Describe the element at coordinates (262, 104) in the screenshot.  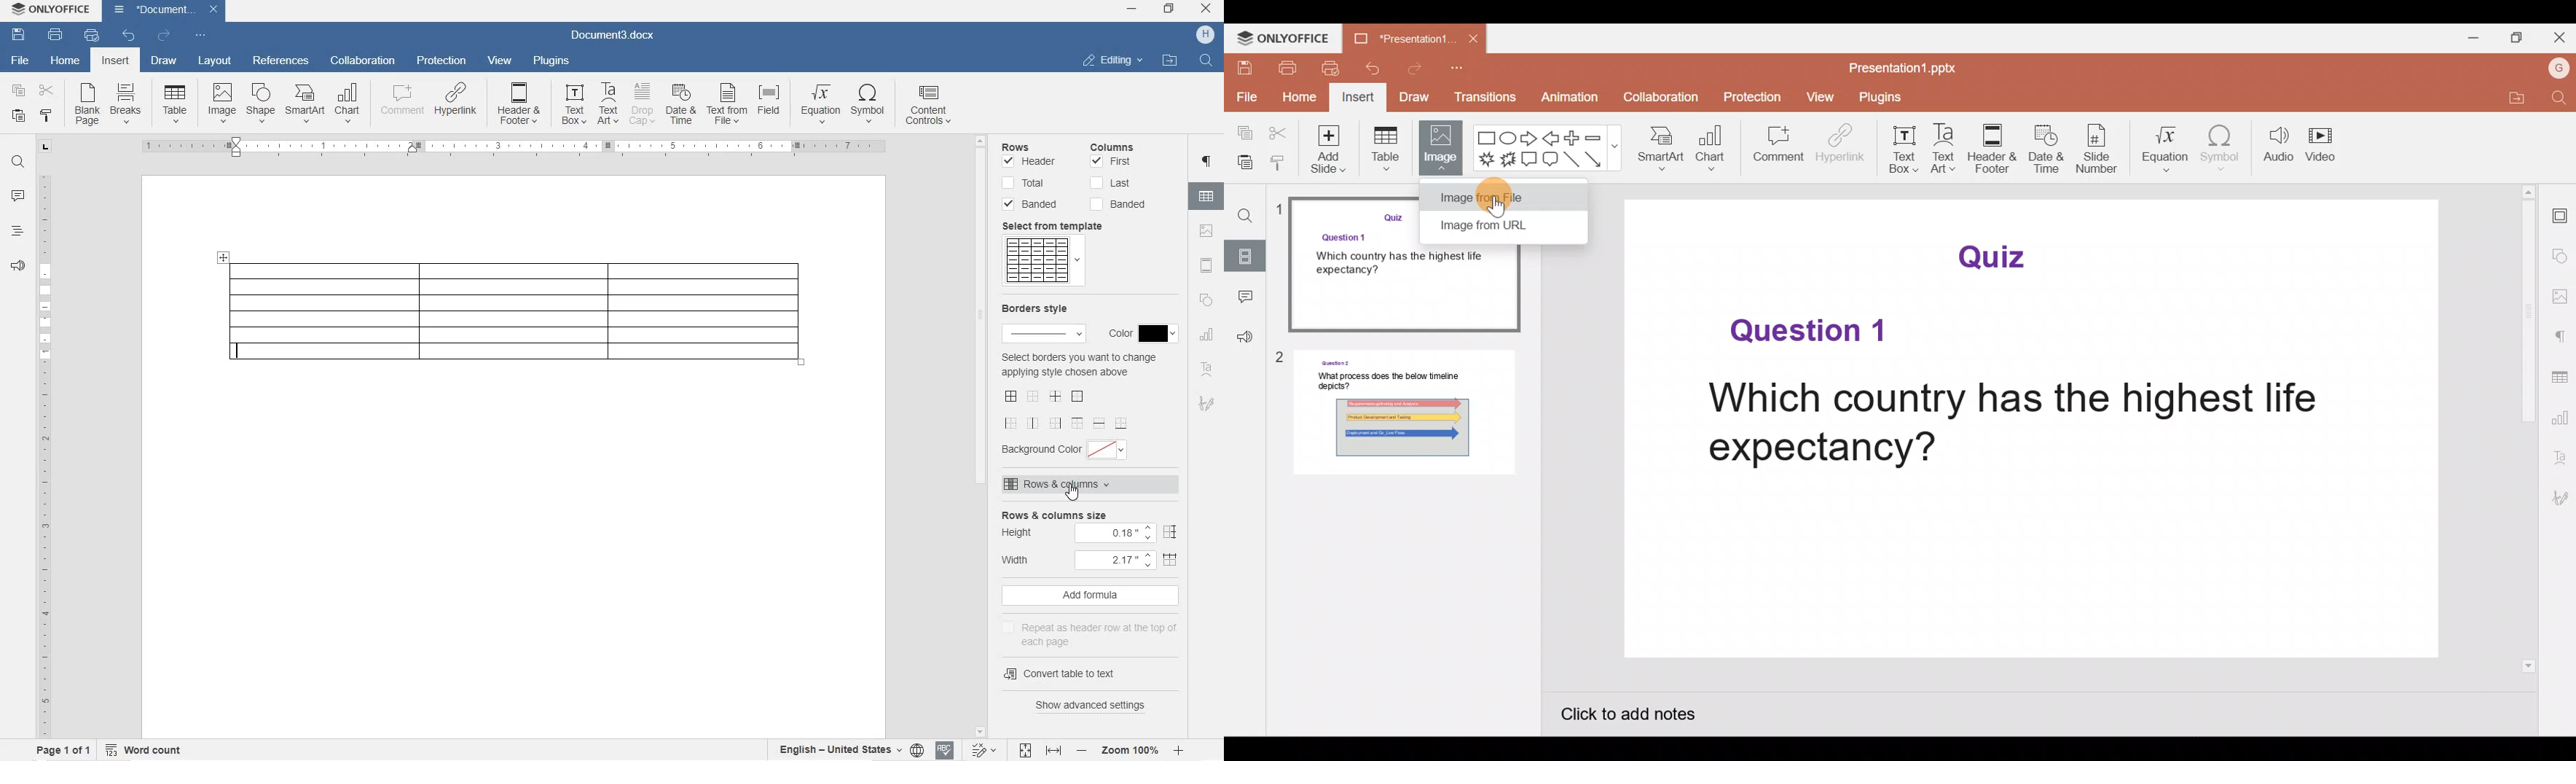
I see `SHAPE` at that location.